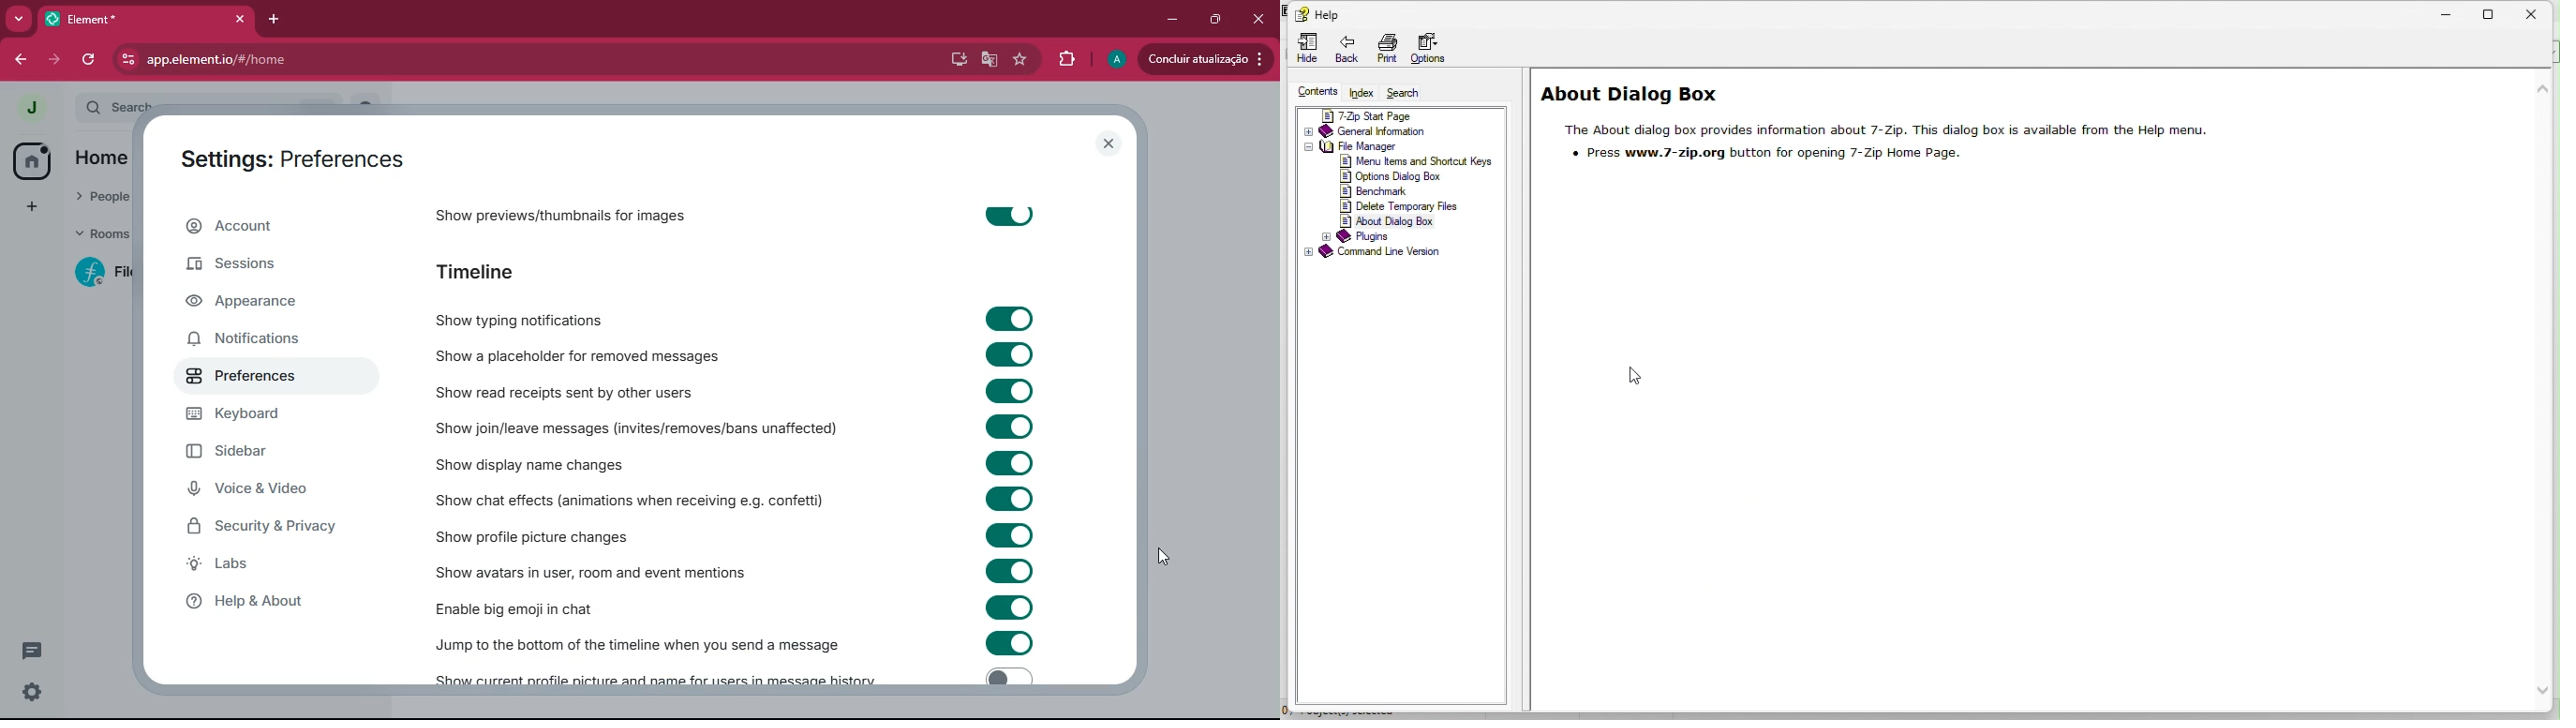 Image resolution: width=2576 pixels, height=728 pixels. Describe the element at coordinates (1386, 50) in the screenshot. I see `Print` at that location.